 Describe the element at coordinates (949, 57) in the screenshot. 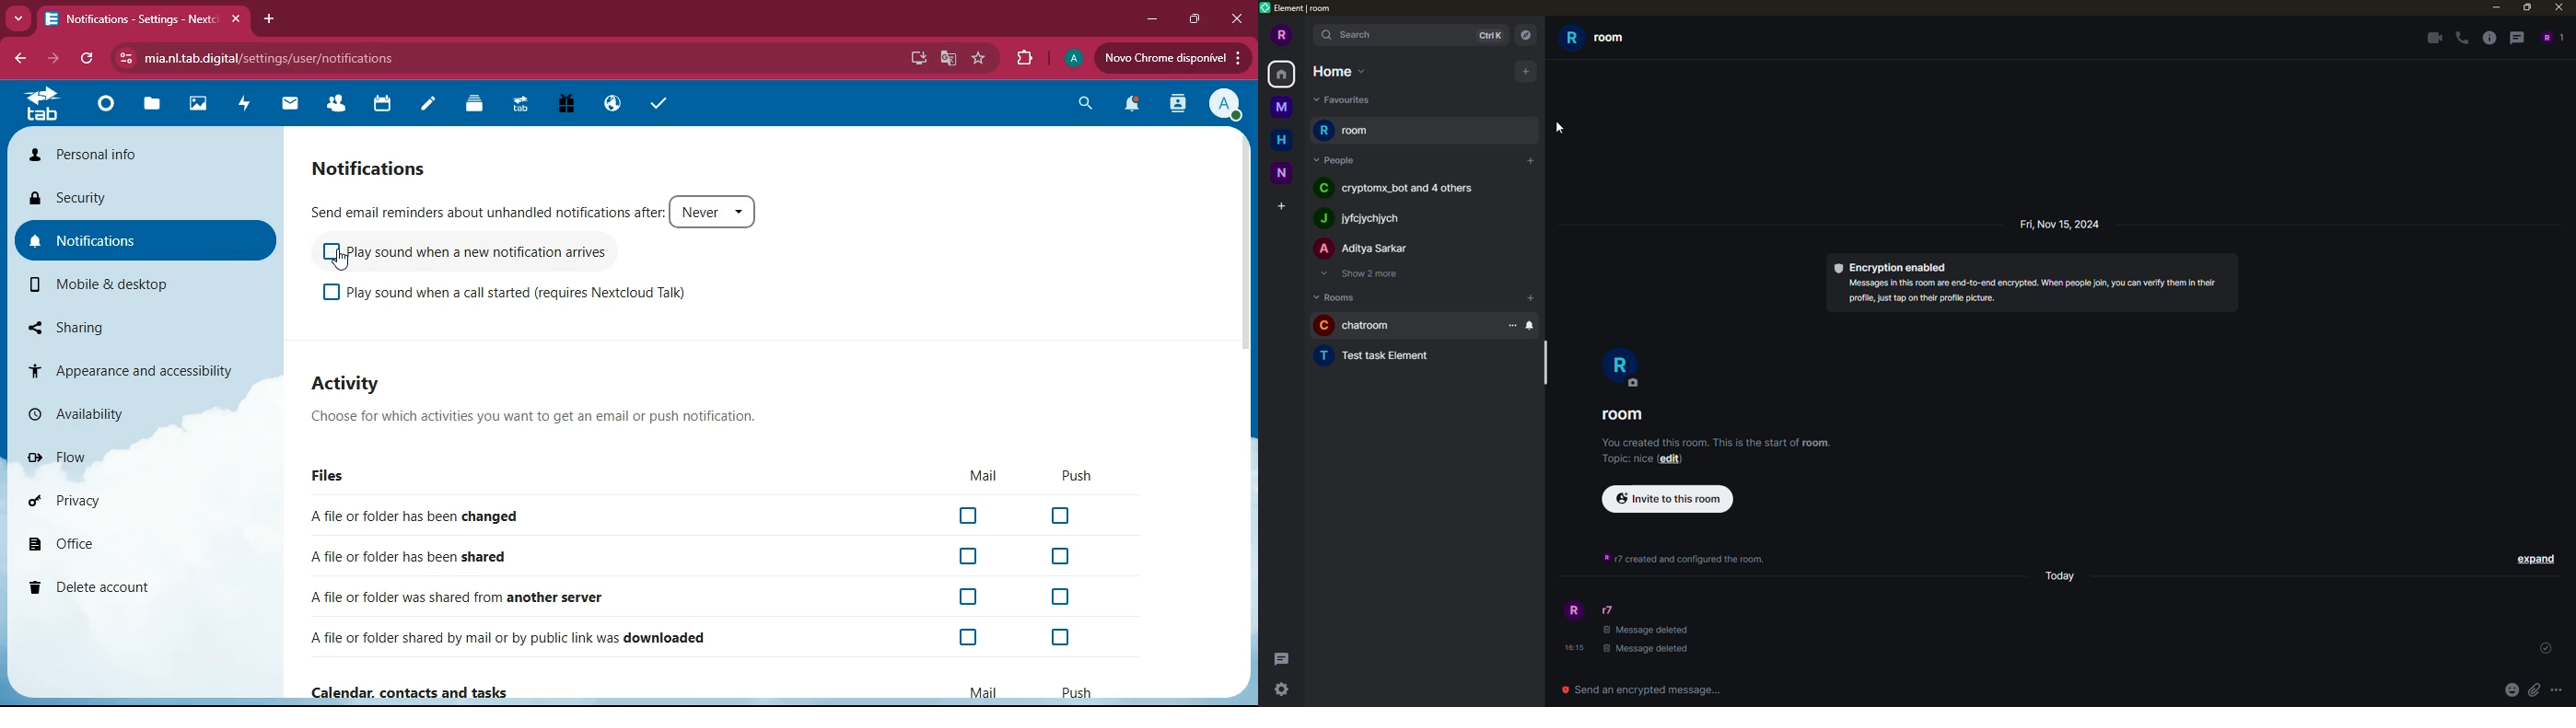

I see `google translate` at that location.